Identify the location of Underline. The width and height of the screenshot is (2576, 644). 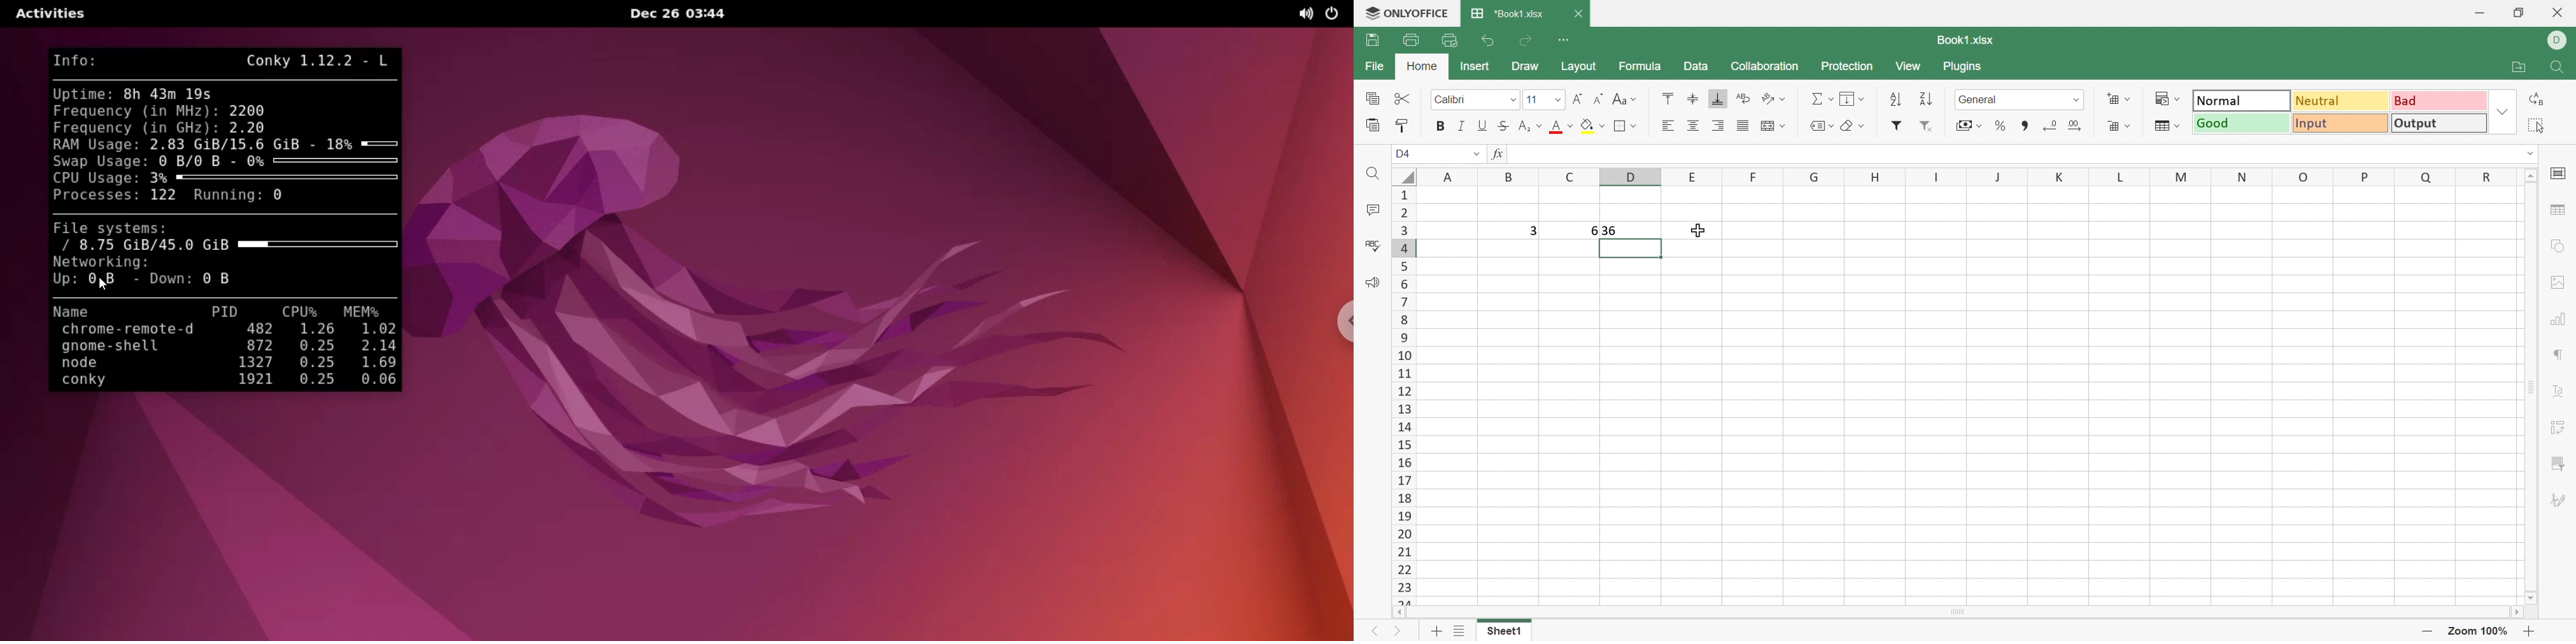
(1483, 127).